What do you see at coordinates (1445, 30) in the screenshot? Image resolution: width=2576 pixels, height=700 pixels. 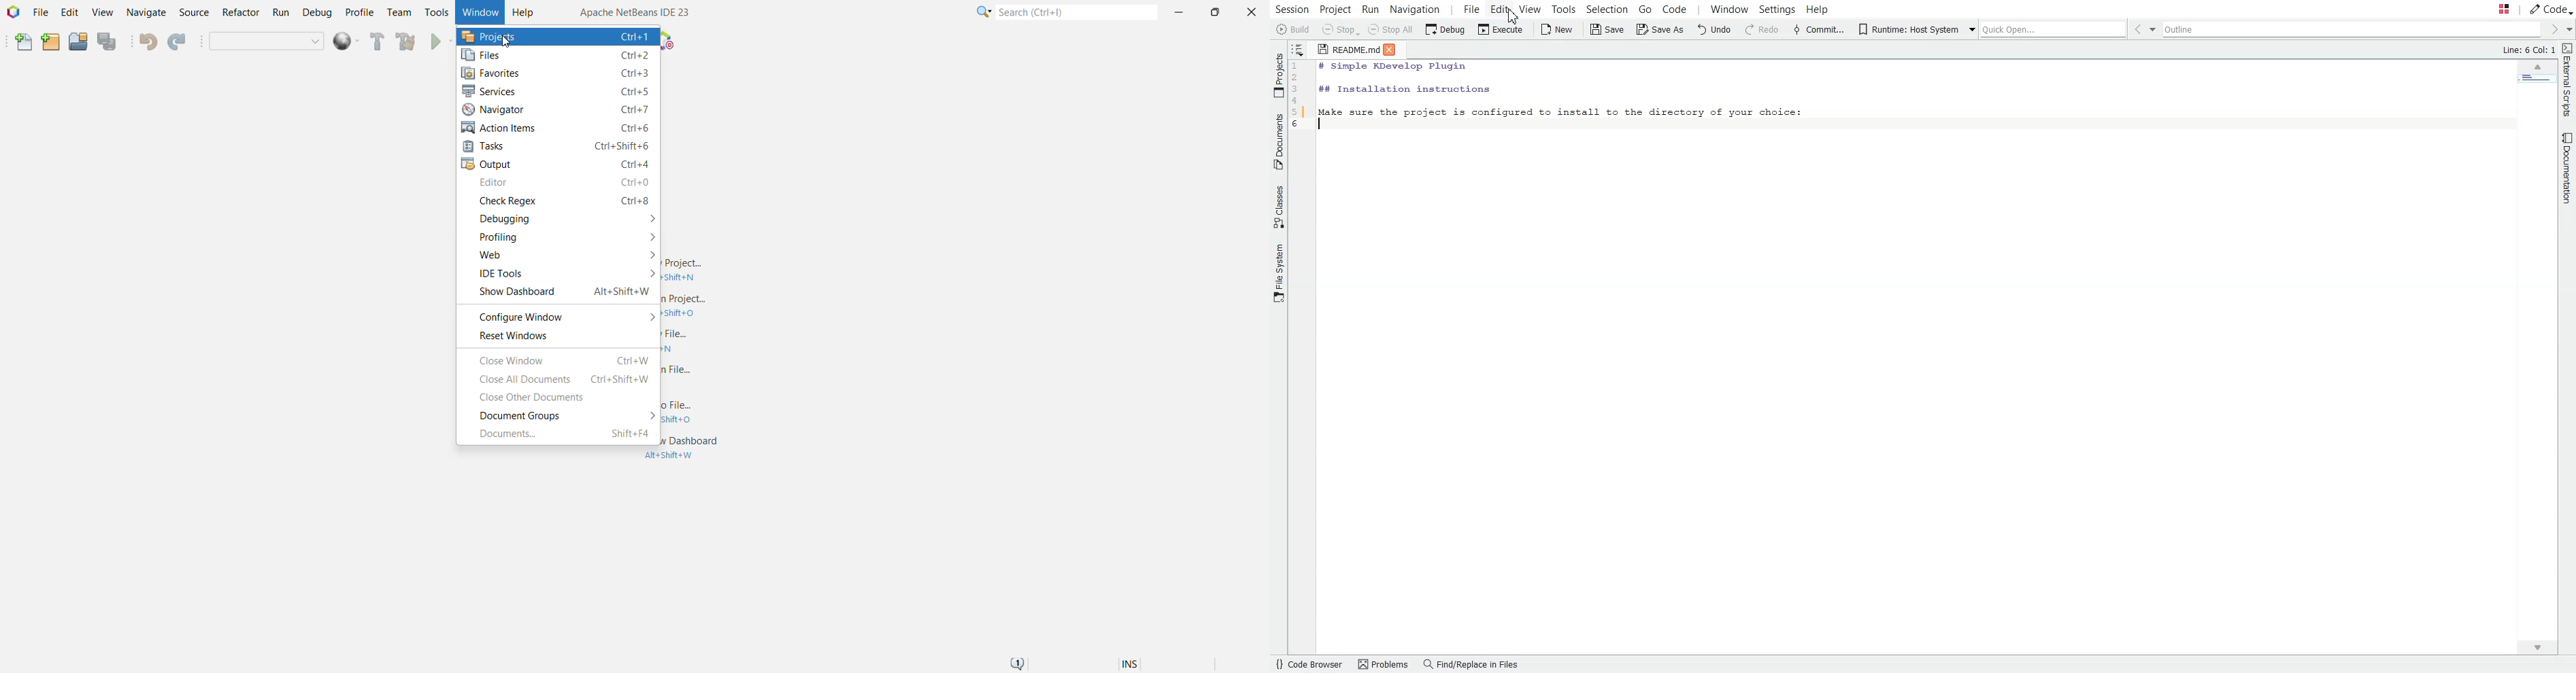 I see `Debug` at bounding box center [1445, 30].